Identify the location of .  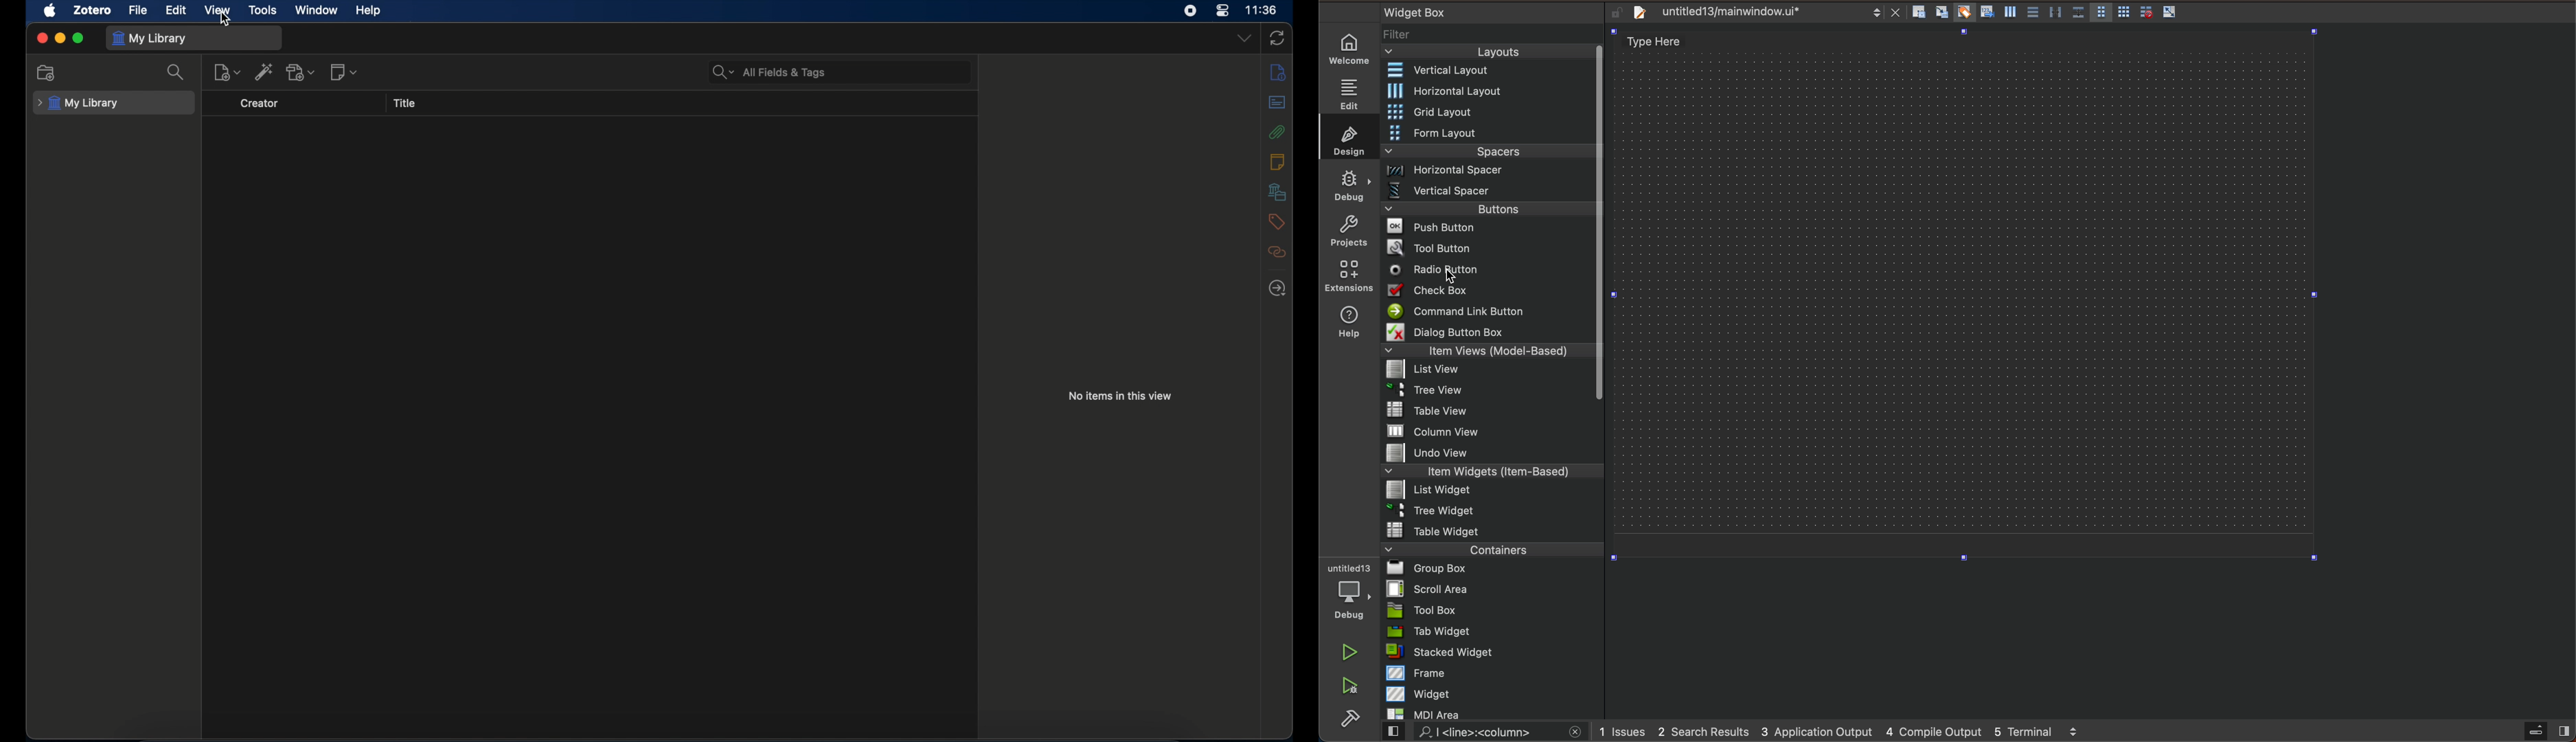
(2055, 13).